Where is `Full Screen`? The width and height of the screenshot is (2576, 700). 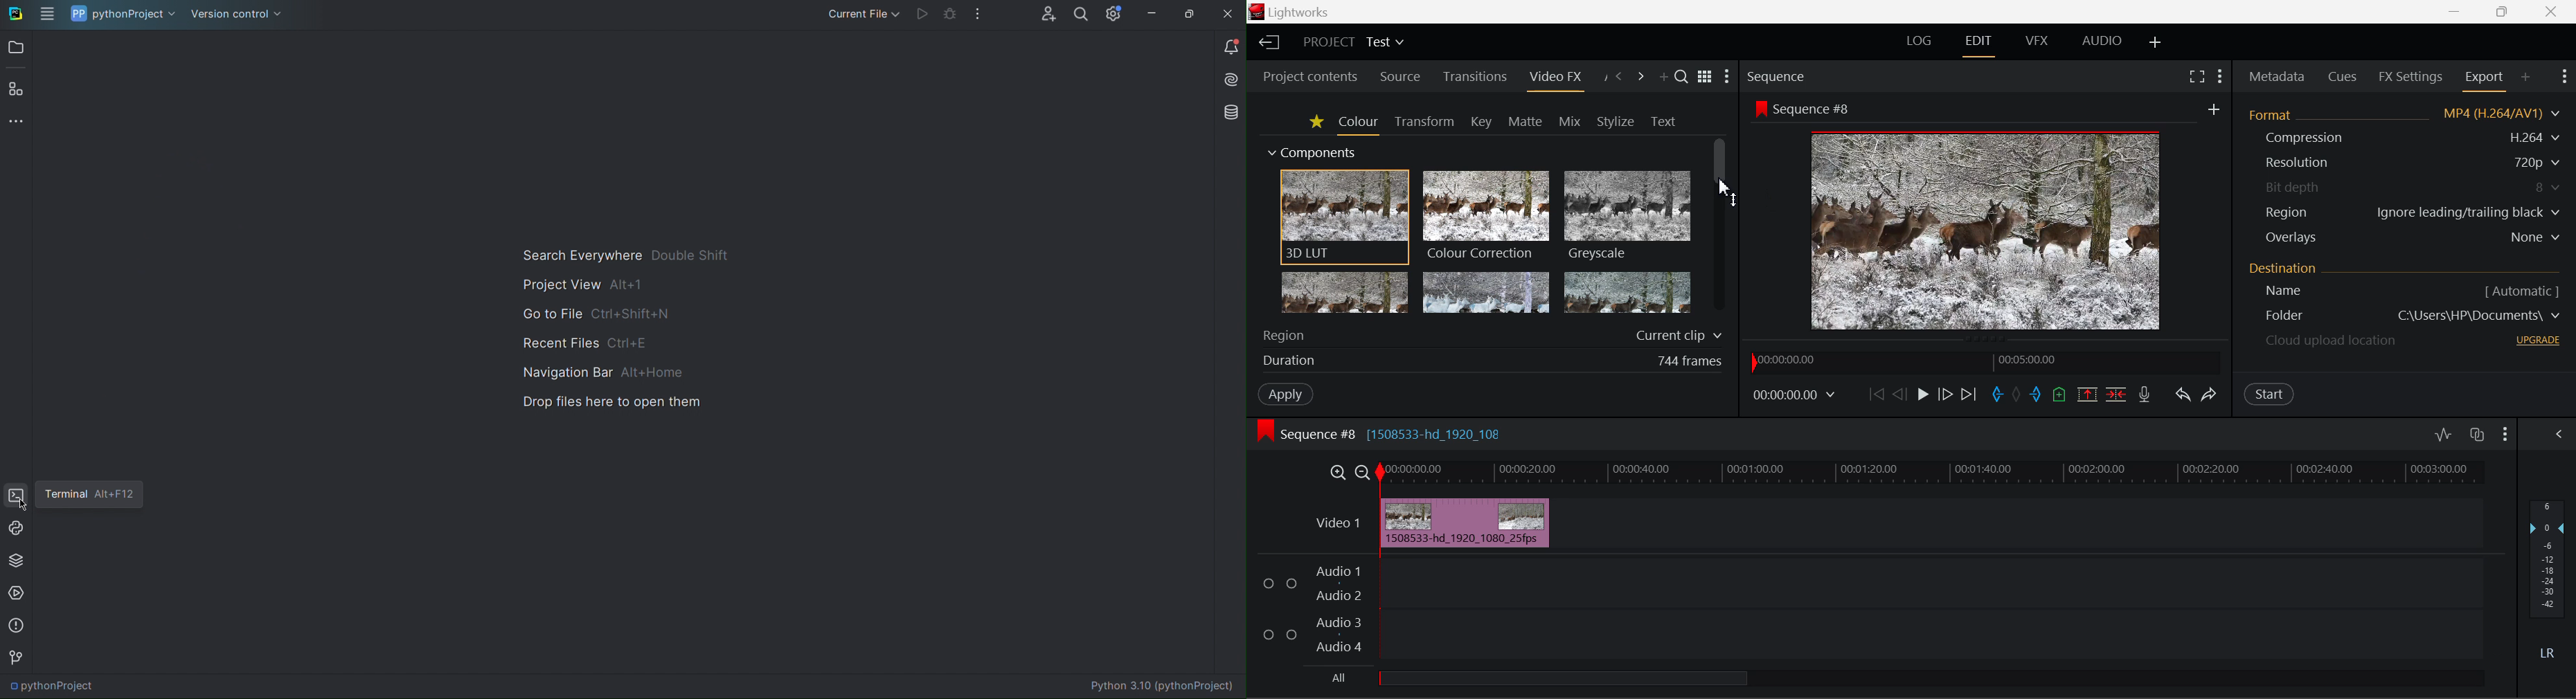 Full Screen is located at coordinates (2195, 79).